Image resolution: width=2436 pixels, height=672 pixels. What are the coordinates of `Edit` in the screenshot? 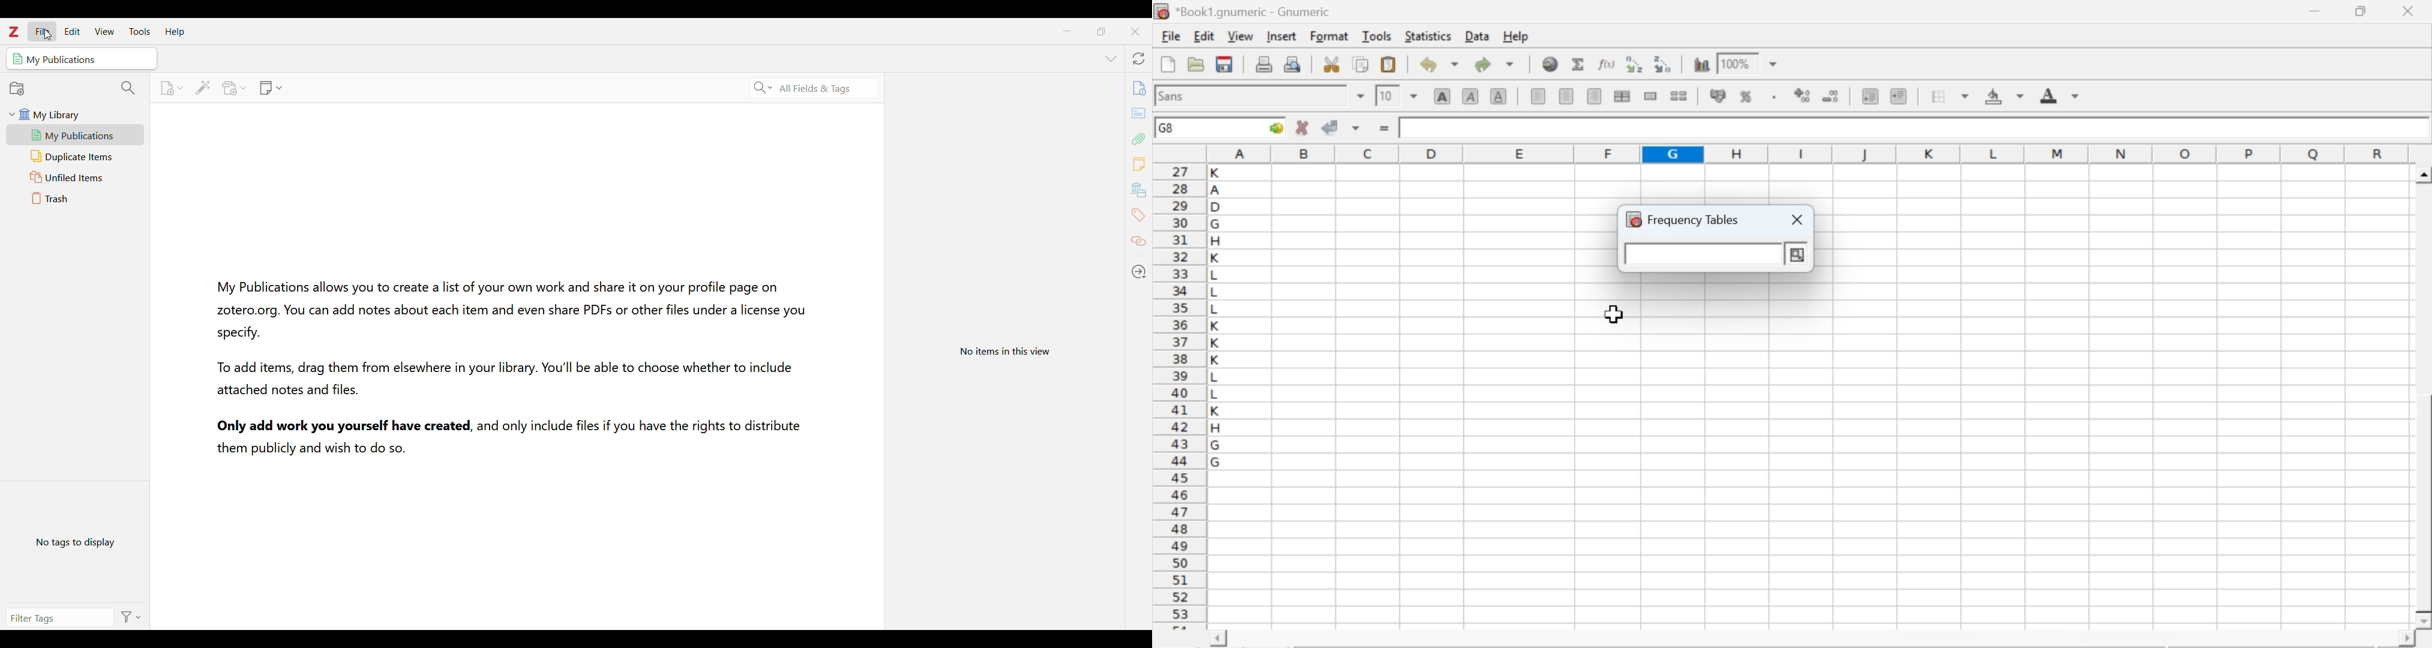 It's located at (72, 31).